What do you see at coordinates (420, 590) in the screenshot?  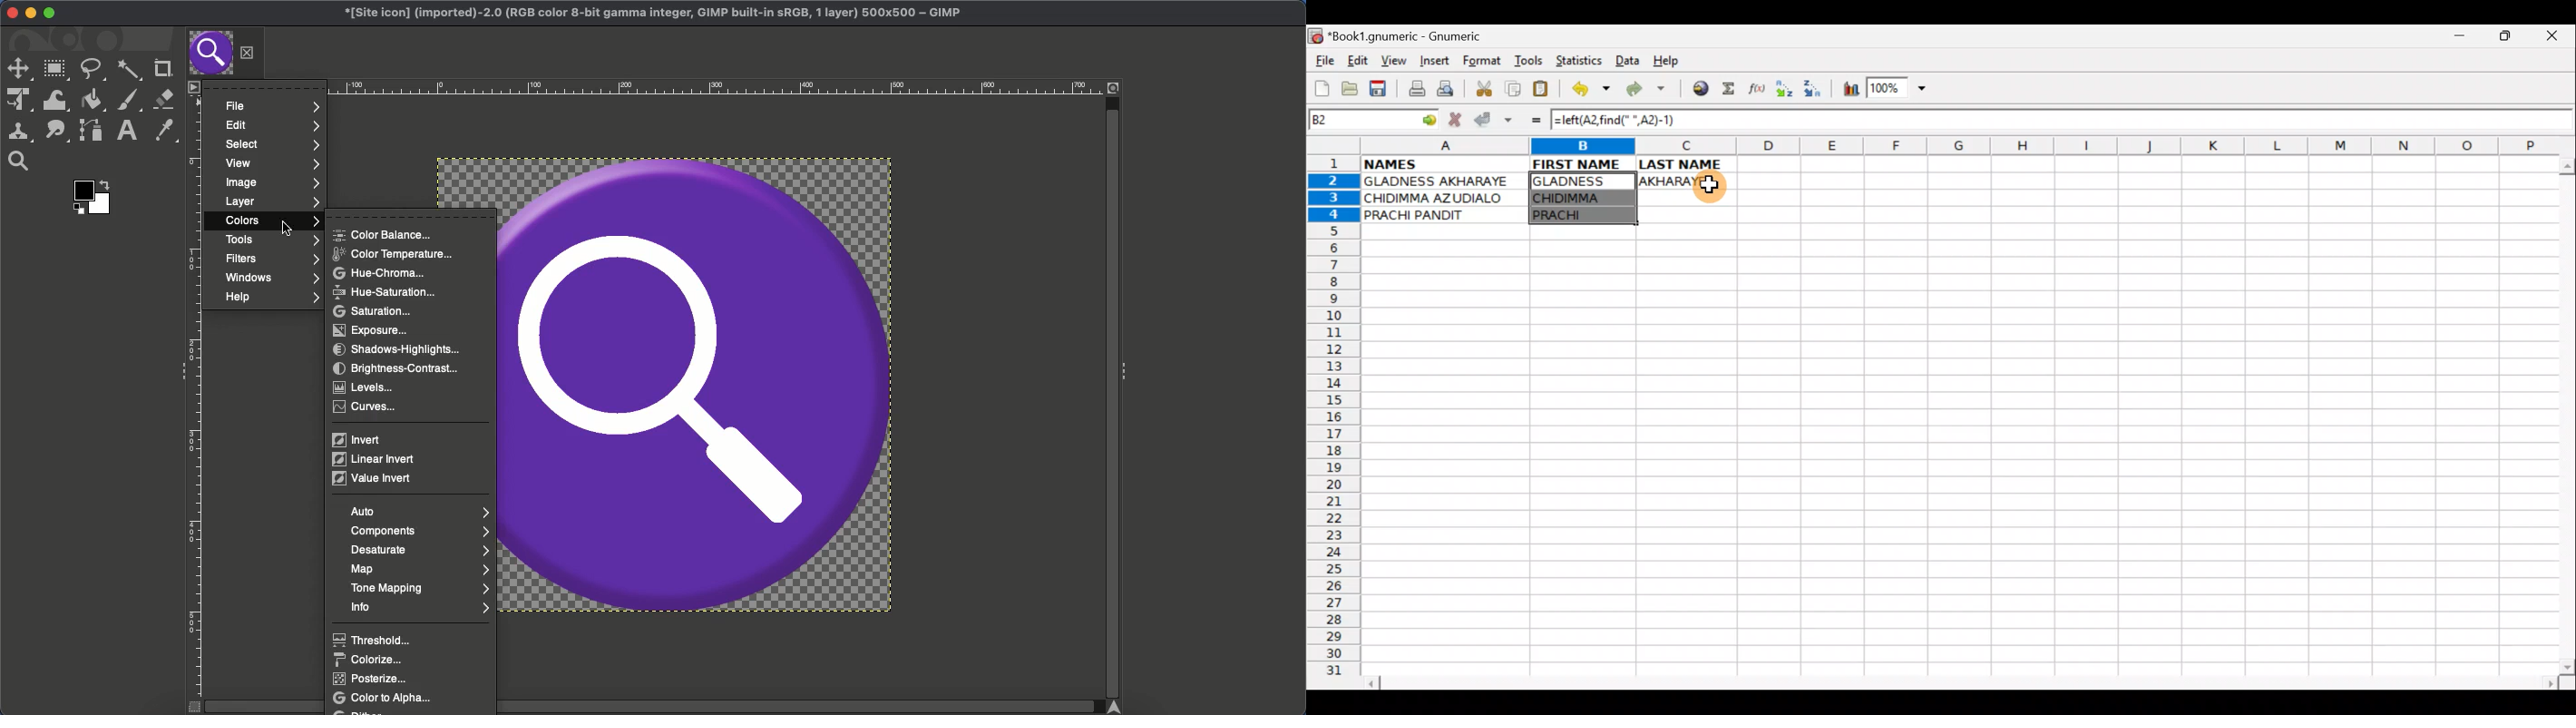 I see `Tone mapping` at bounding box center [420, 590].